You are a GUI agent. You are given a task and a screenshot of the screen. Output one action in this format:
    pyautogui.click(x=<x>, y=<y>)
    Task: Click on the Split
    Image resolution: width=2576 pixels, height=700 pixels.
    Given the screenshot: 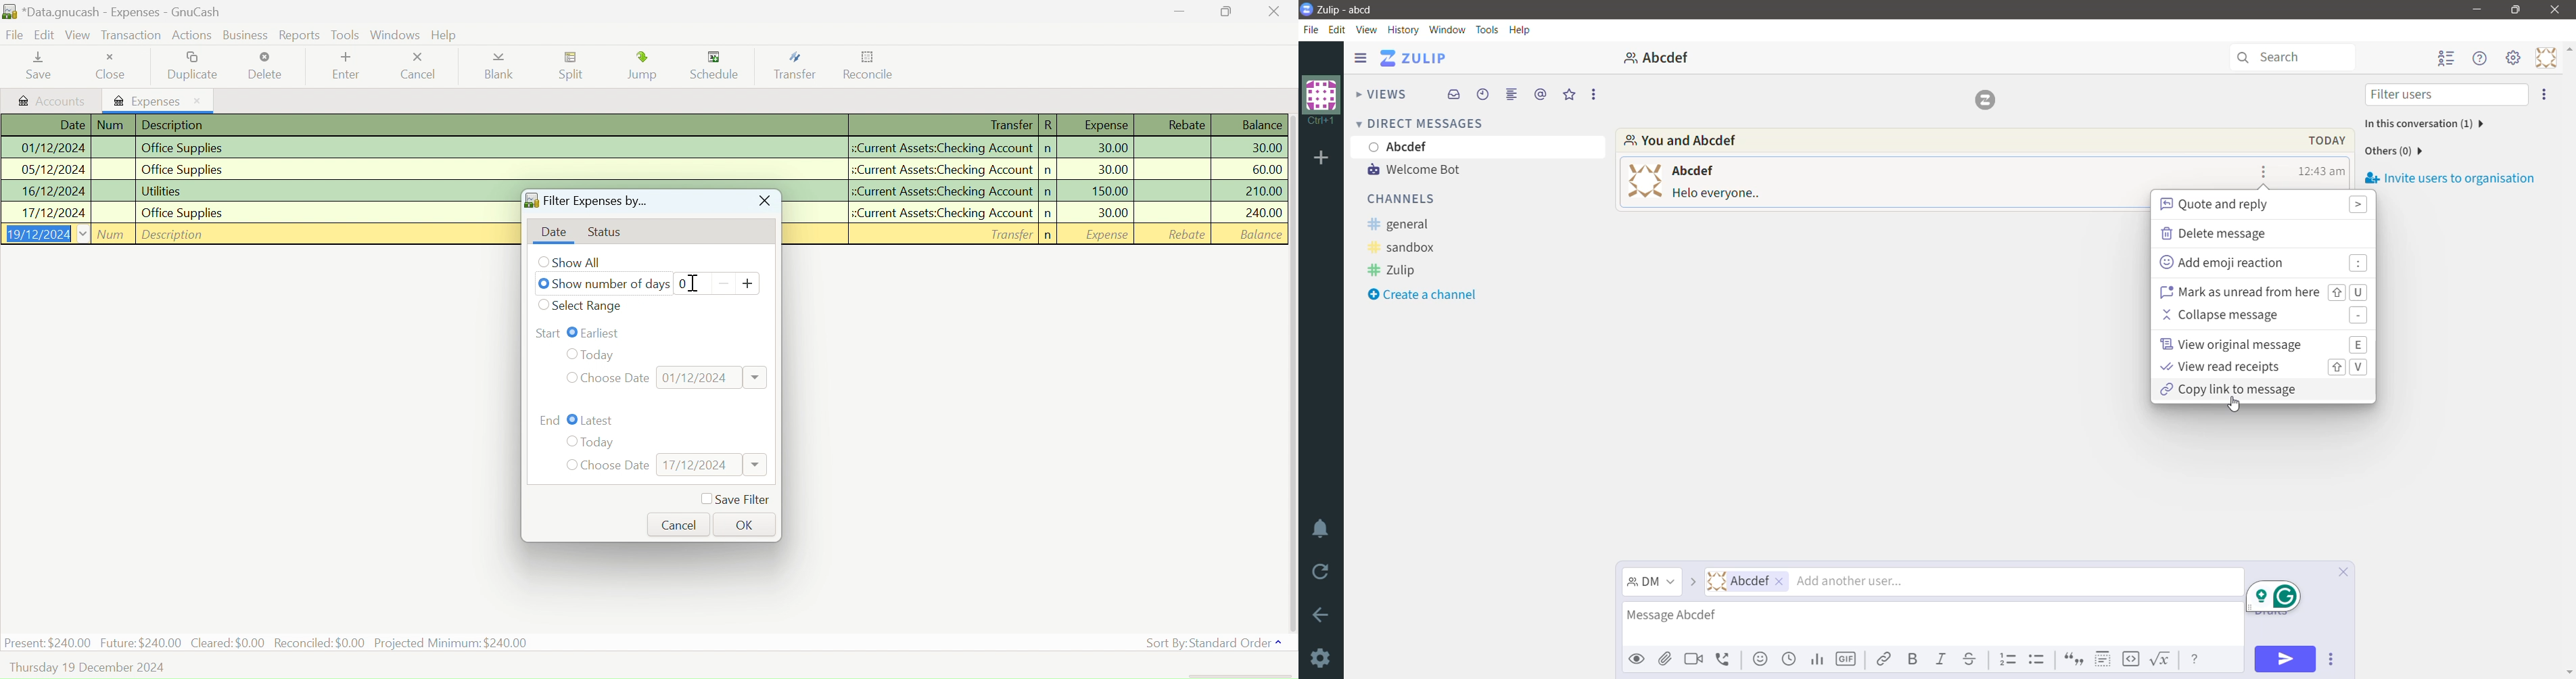 What is the action you would take?
    pyautogui.click(x=575, y=68)
    